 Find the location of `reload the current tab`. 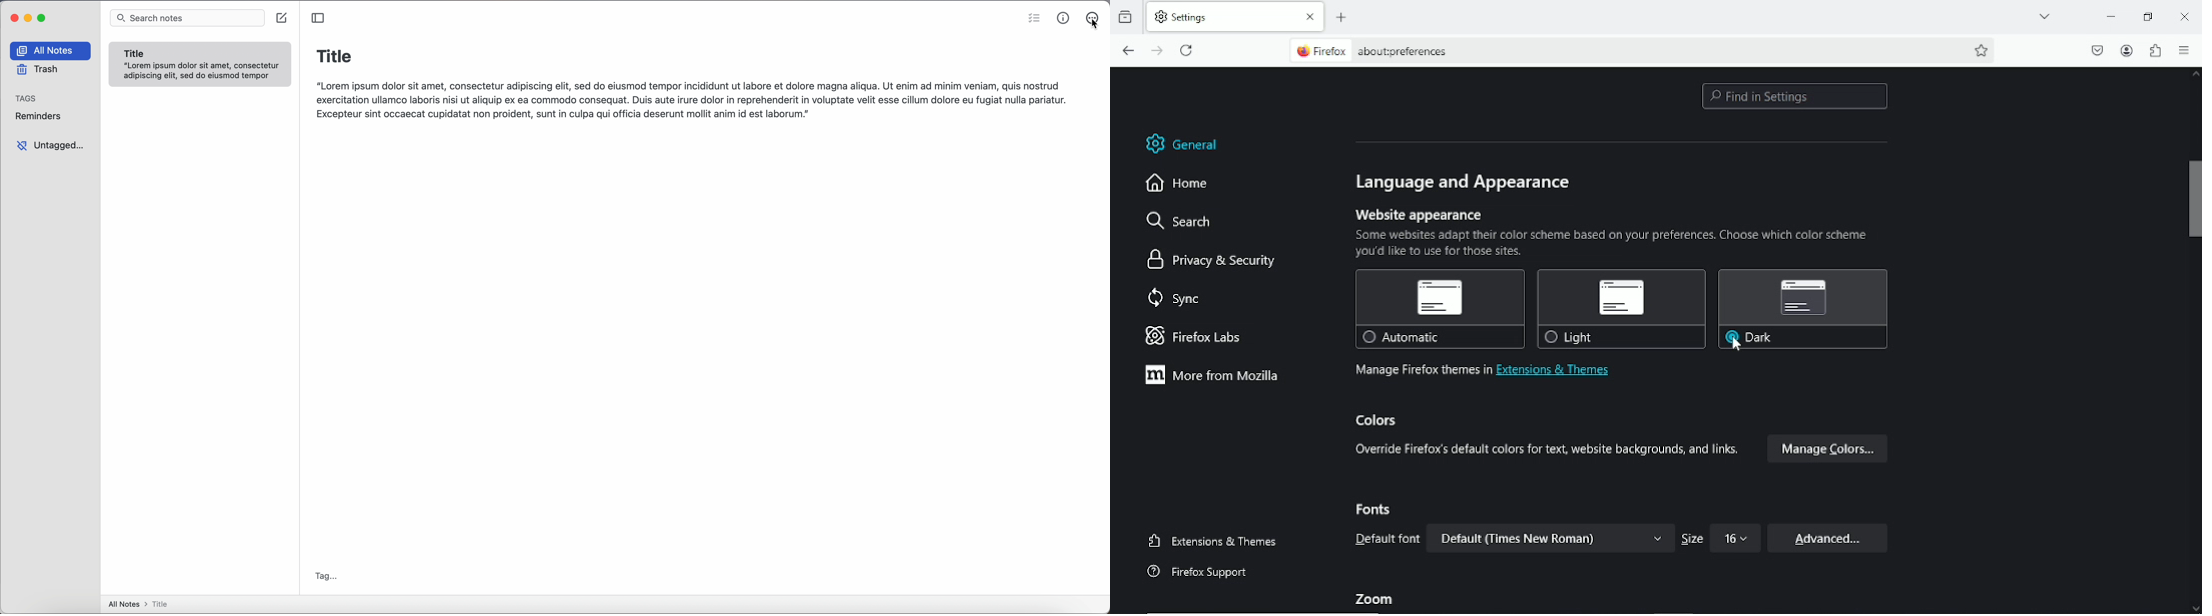

reload the current tab is located at coordinates (1188, 50).